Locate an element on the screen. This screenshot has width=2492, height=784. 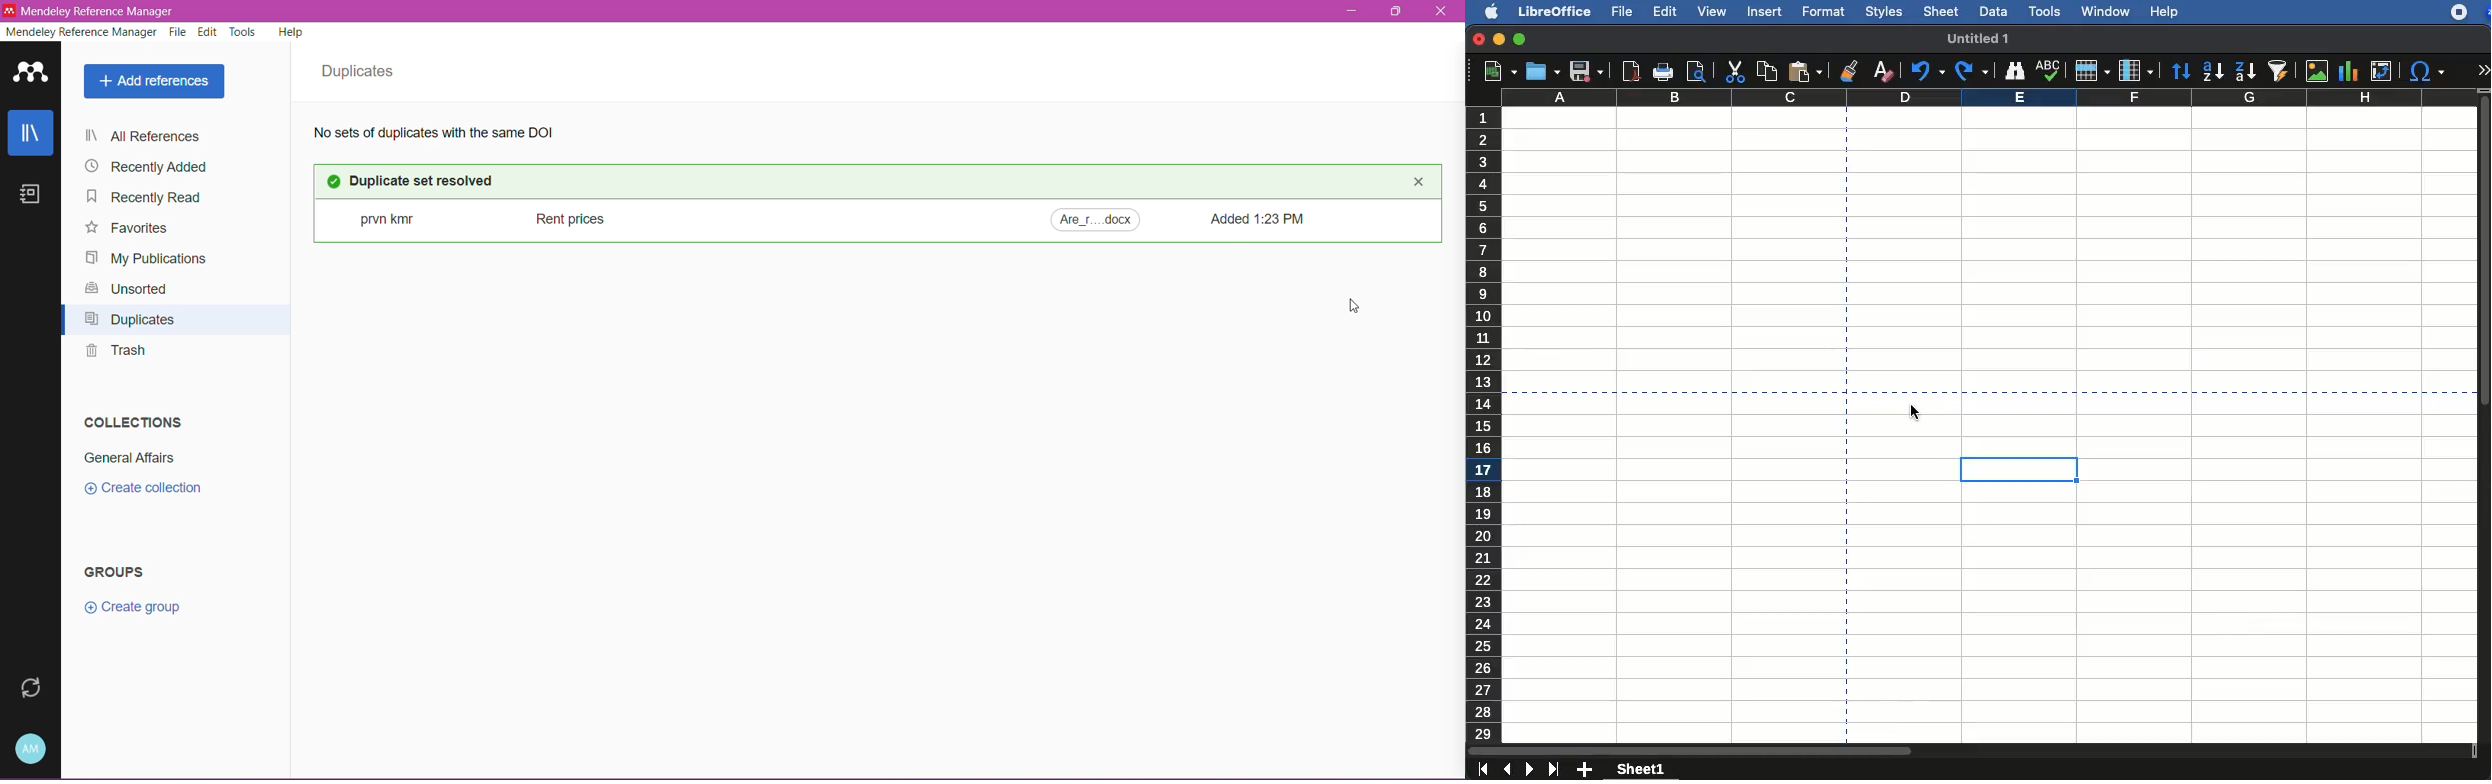
Duplicates is located at coordinates (363, 72).